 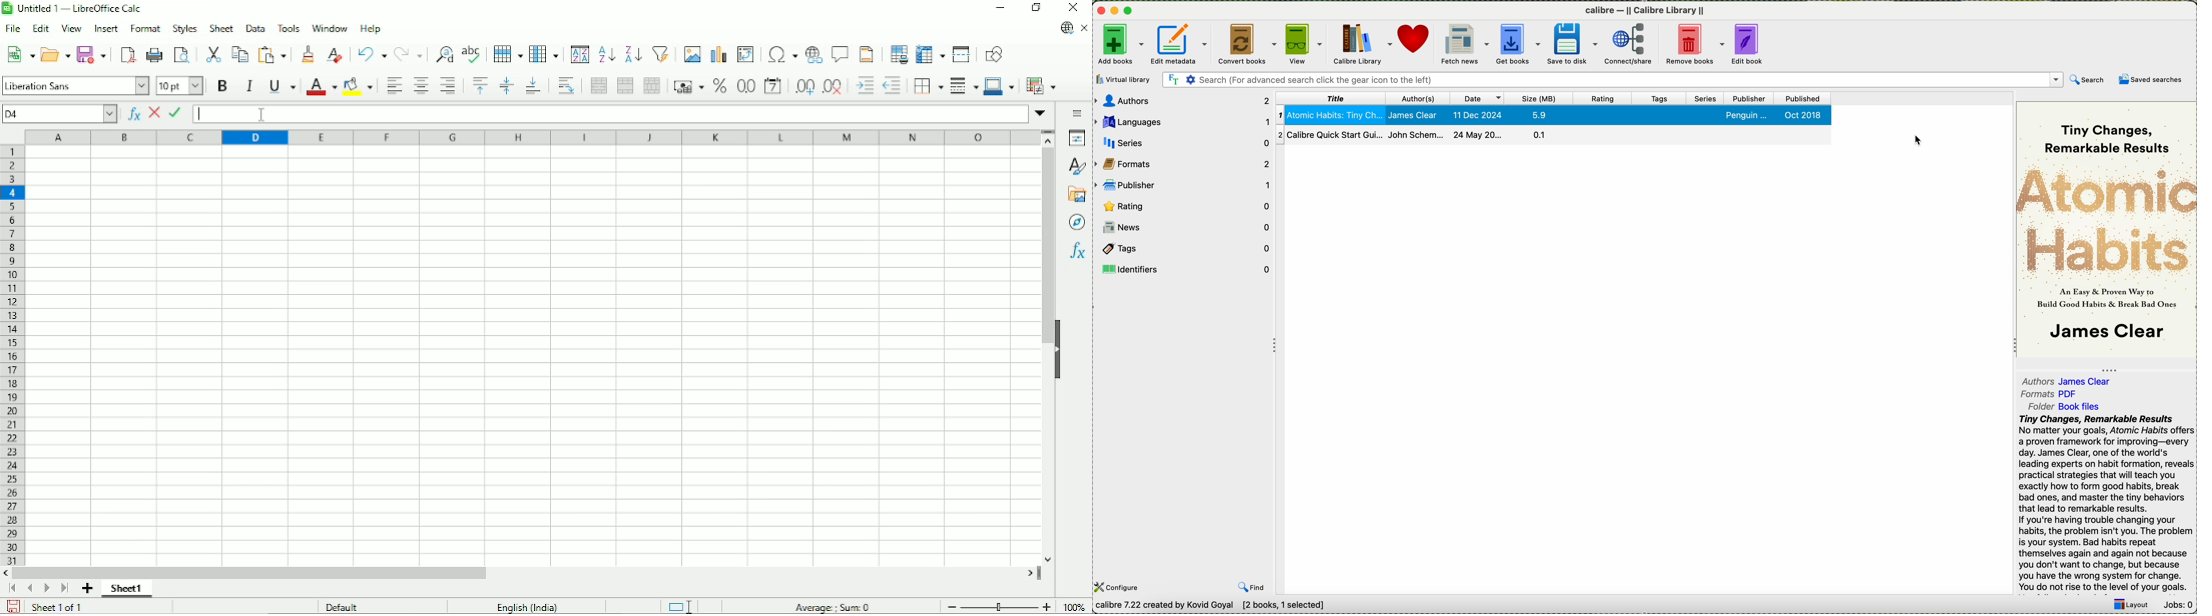 I want to click on mouse, so click(x=1921, y=141).